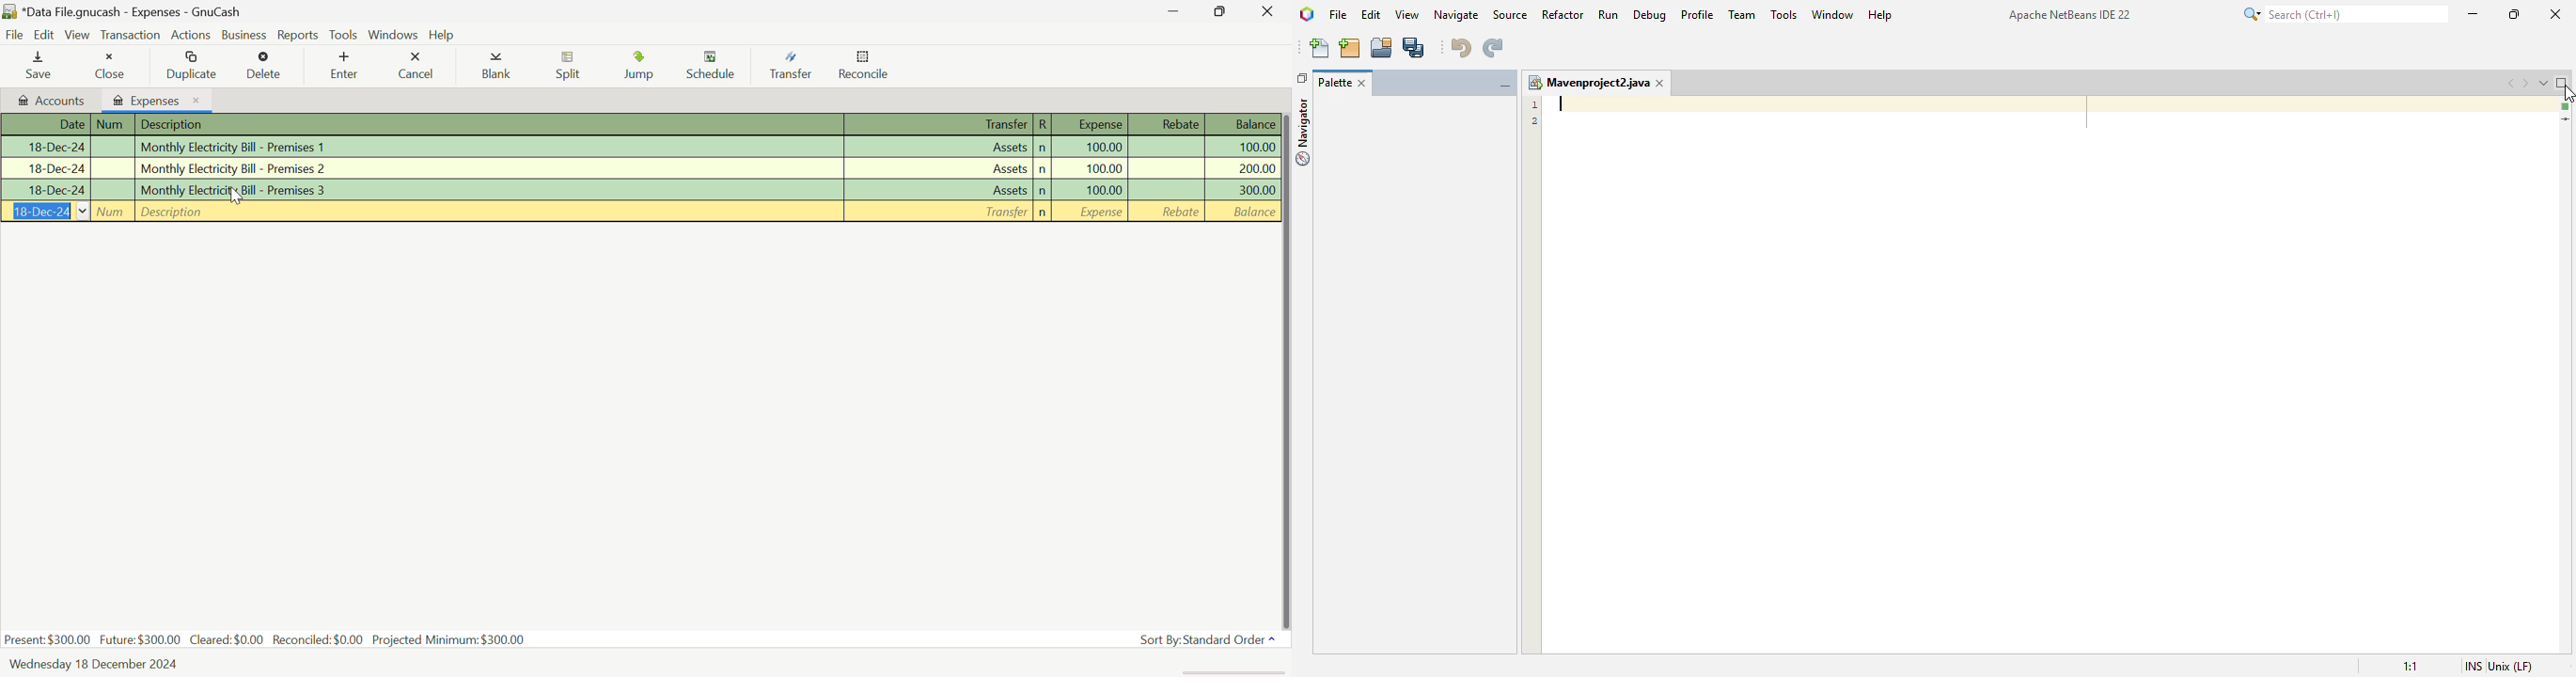 The width and height of the screenshot is (2576, 700). I want to click on navigate, so click(1456, 15).